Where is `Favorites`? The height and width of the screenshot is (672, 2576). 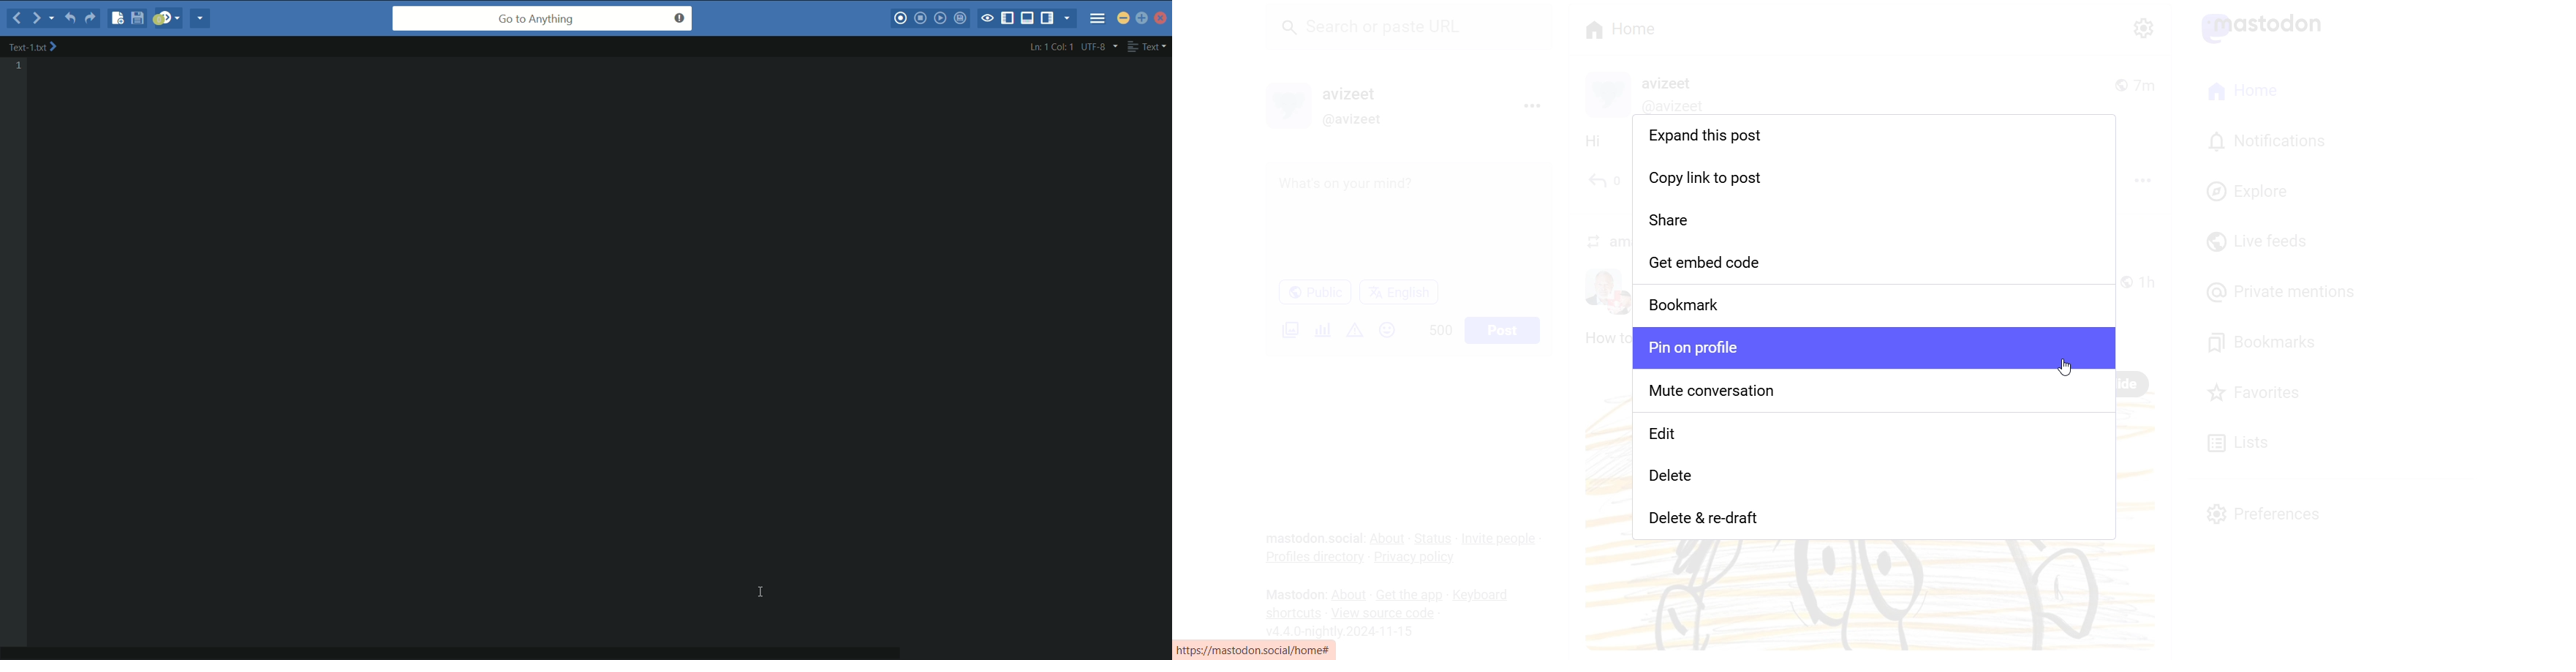
Favorites is located at coordinates (2265, 391).